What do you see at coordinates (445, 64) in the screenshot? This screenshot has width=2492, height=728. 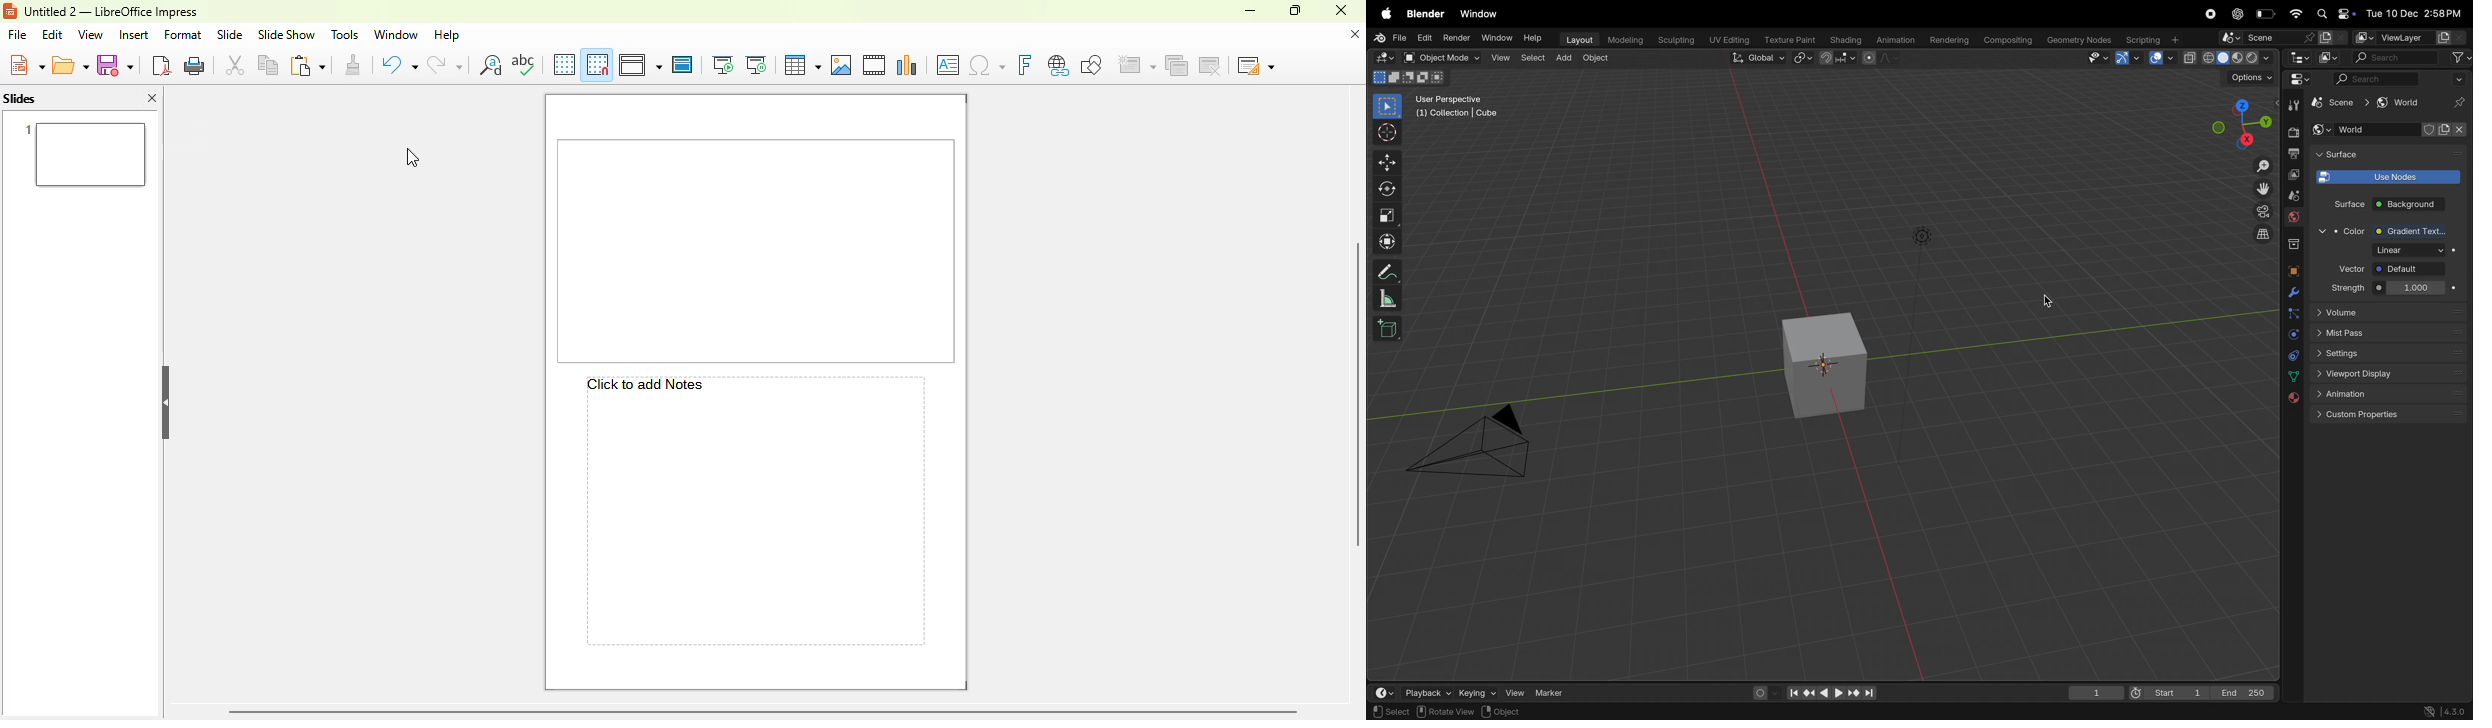 I see `redo` at bounding box center [445, 64].